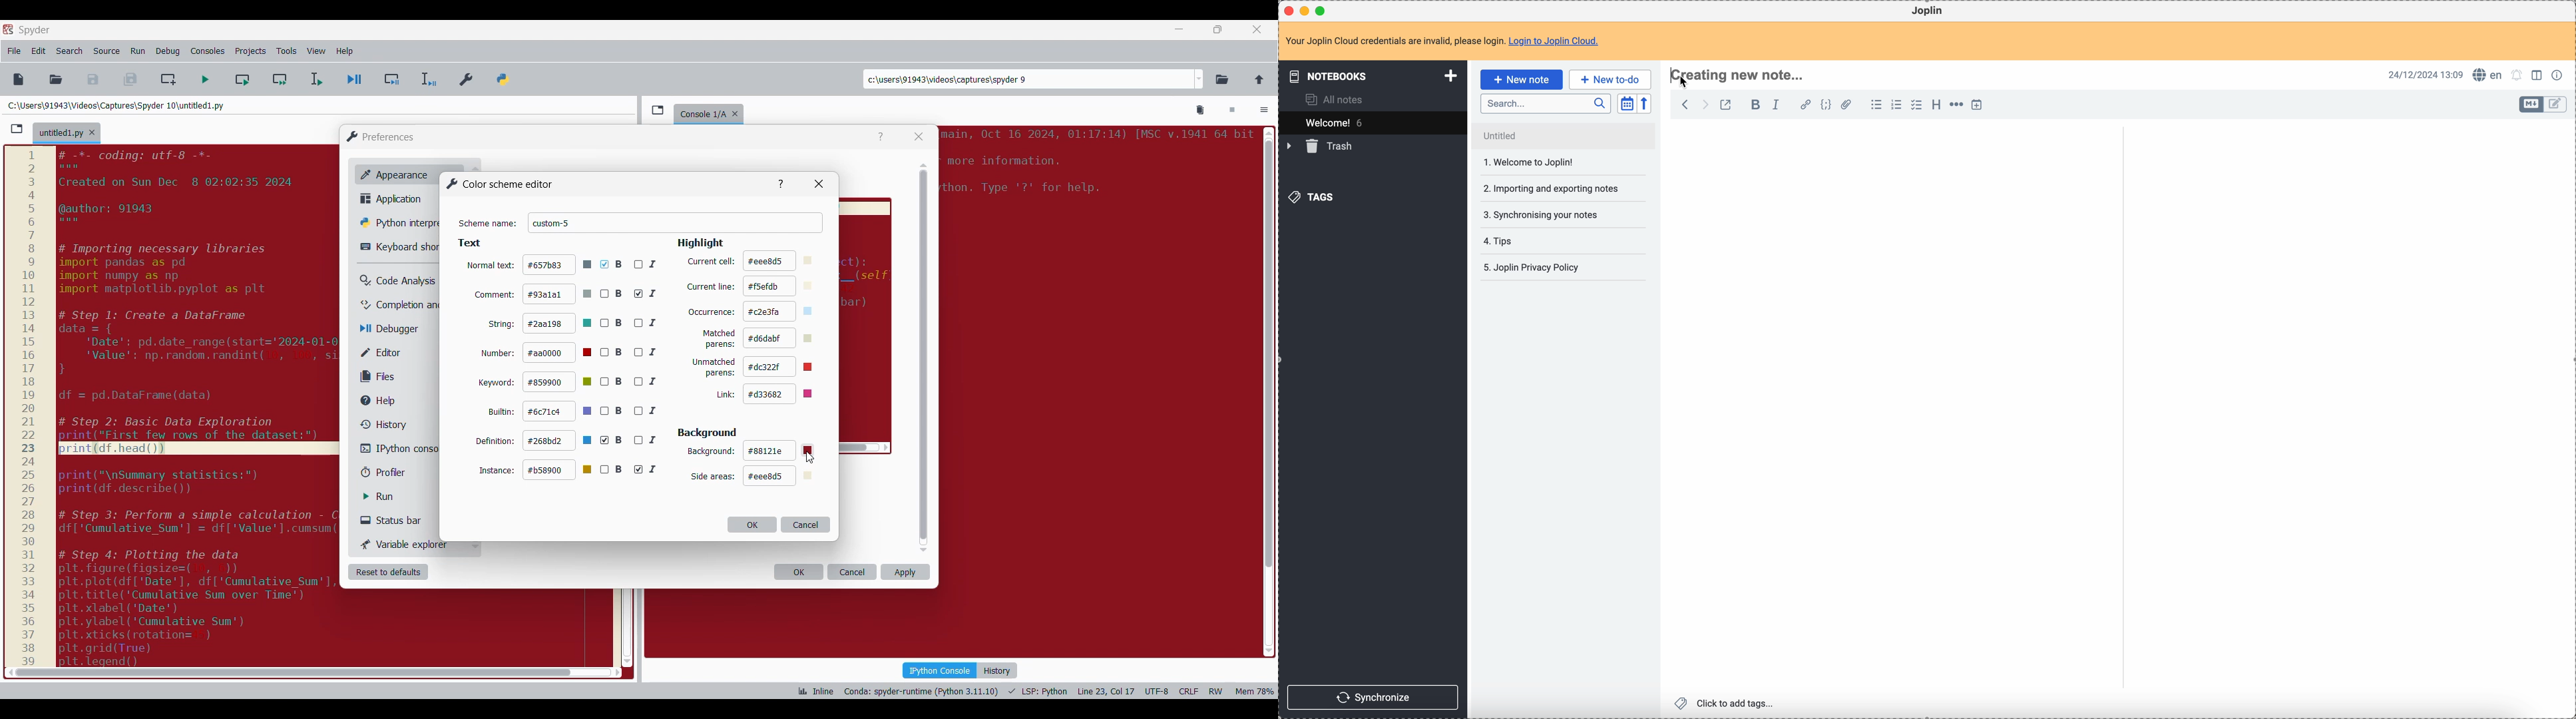 The image size is (2576, 728). Describe the element at coordinates (648, 469) in the screenshot. I see `I` at that location.